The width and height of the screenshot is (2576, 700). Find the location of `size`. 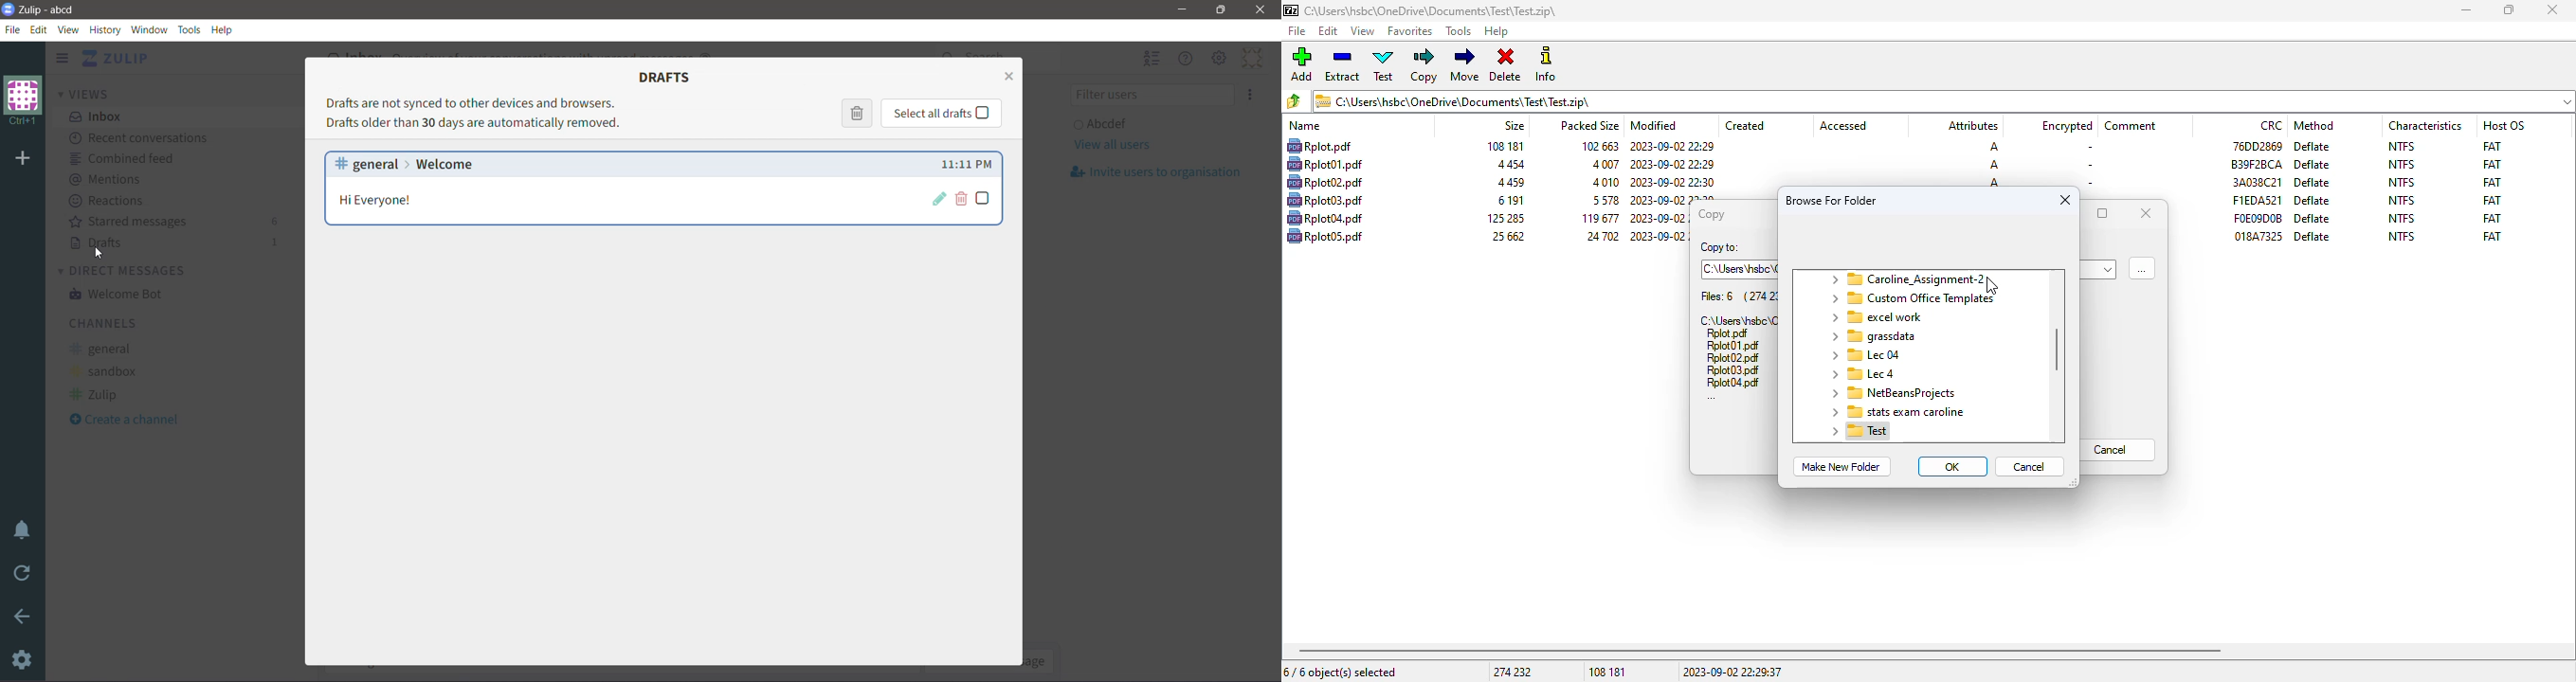

size is located at coordinates (1504, 146).